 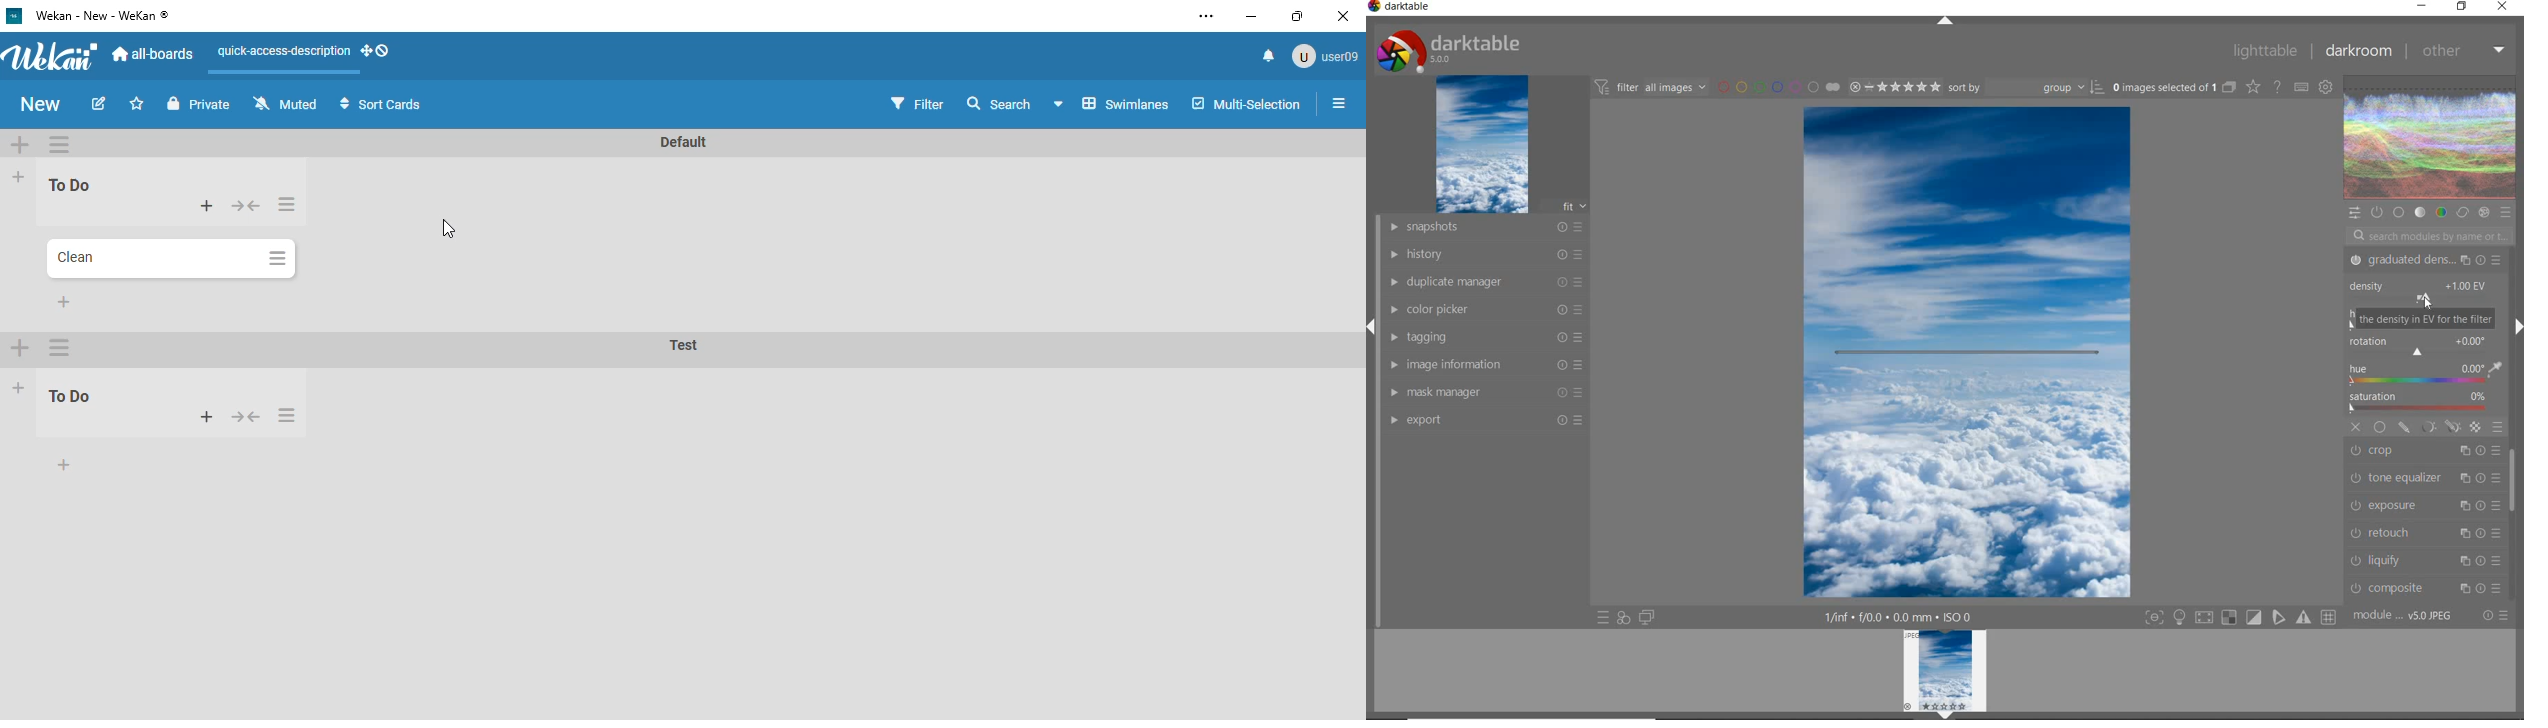 I want to click on HISTORY, so click(x=1485, y=253).